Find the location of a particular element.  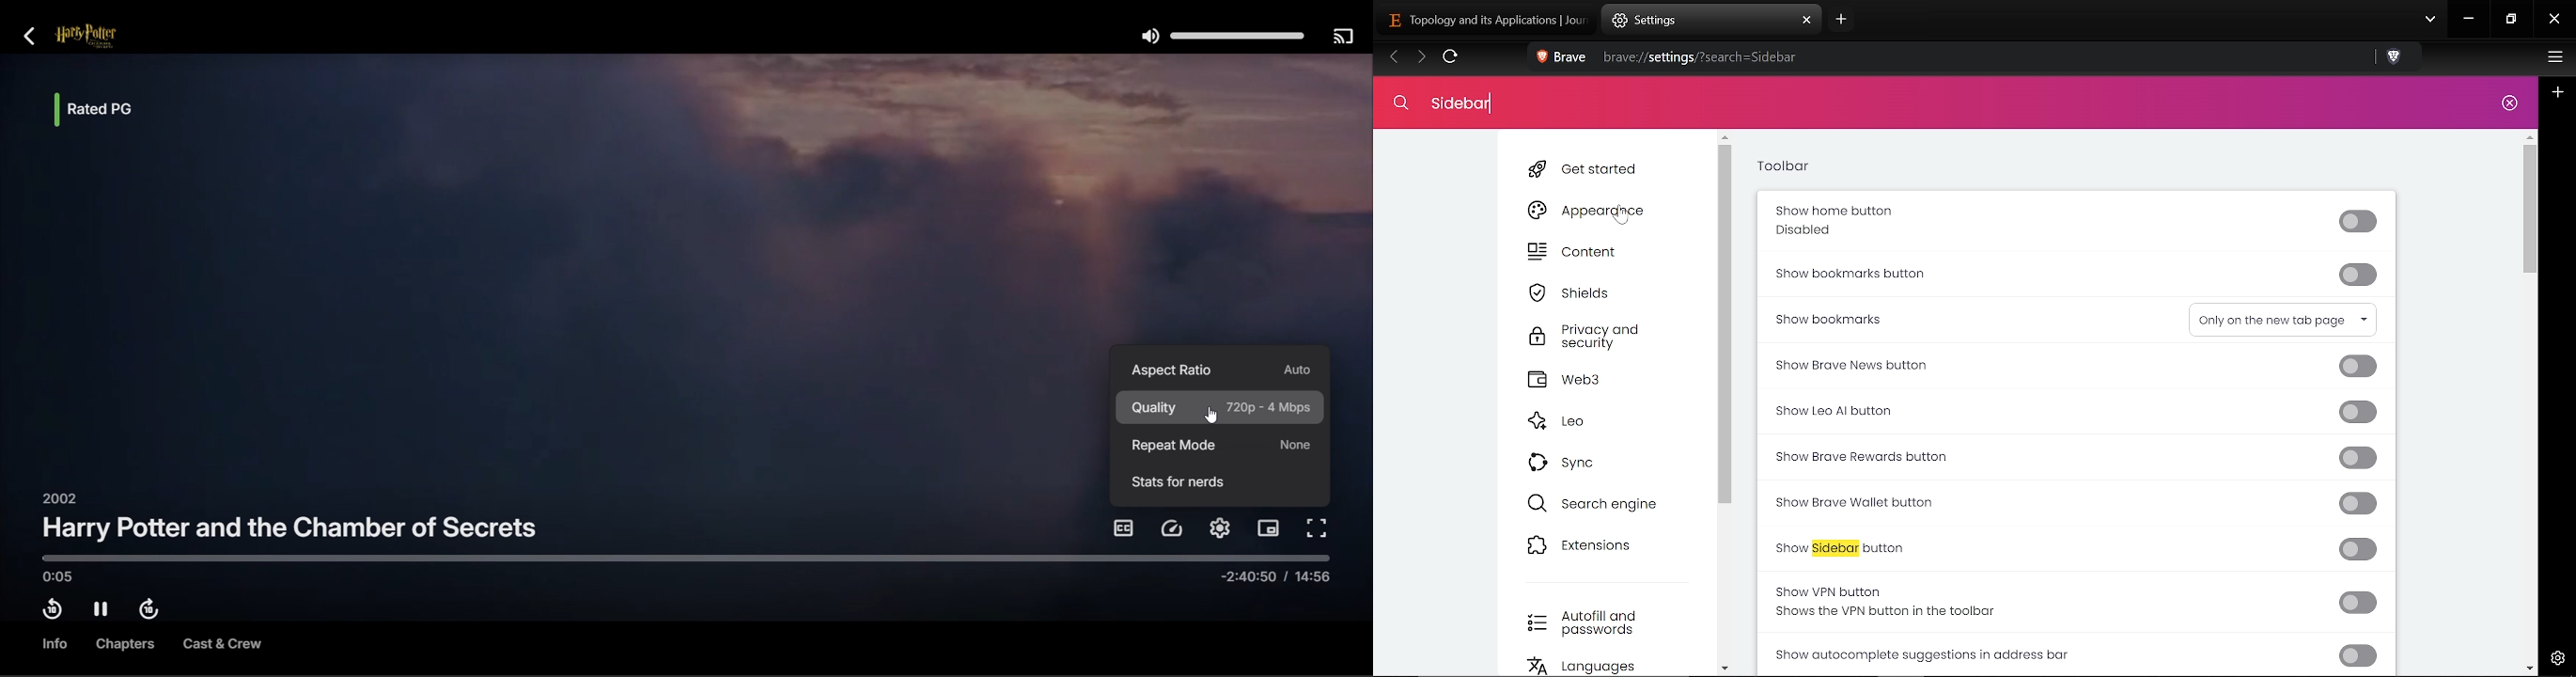

Current tab is located at coordinates (1485, 19).